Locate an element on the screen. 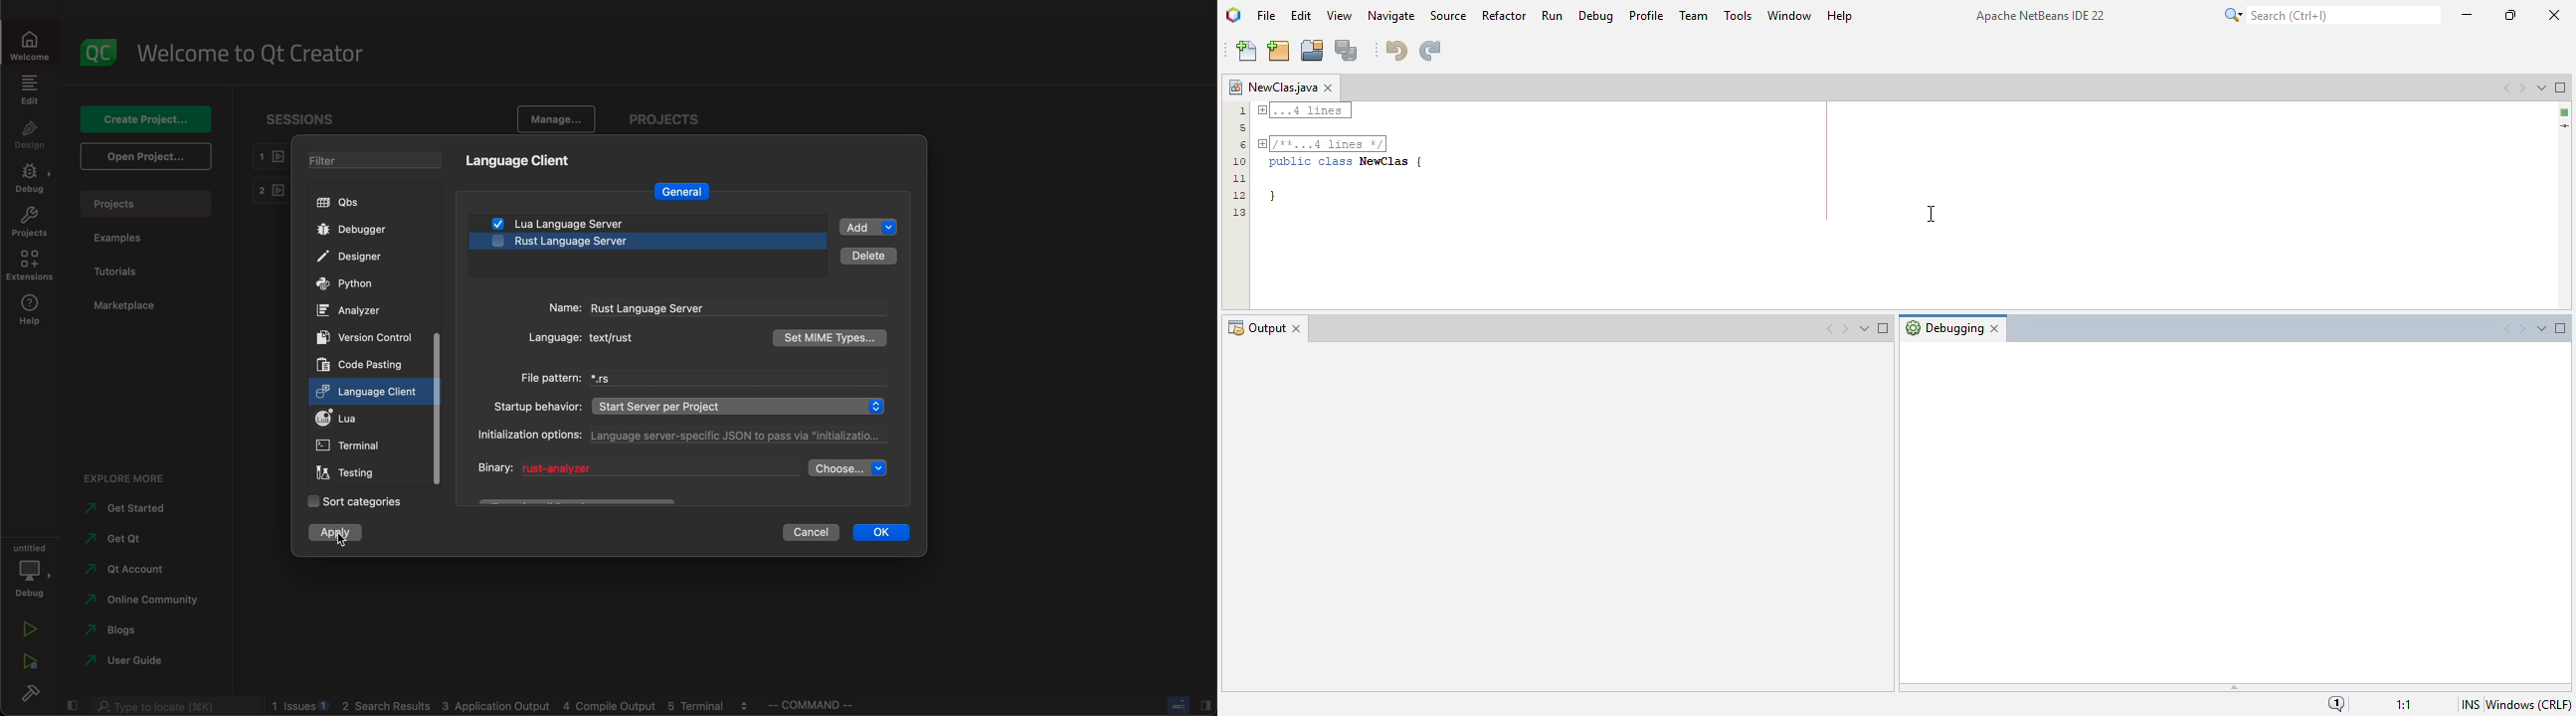 The image size is (2576, 728). cursor is located at coordinates (339, 538).